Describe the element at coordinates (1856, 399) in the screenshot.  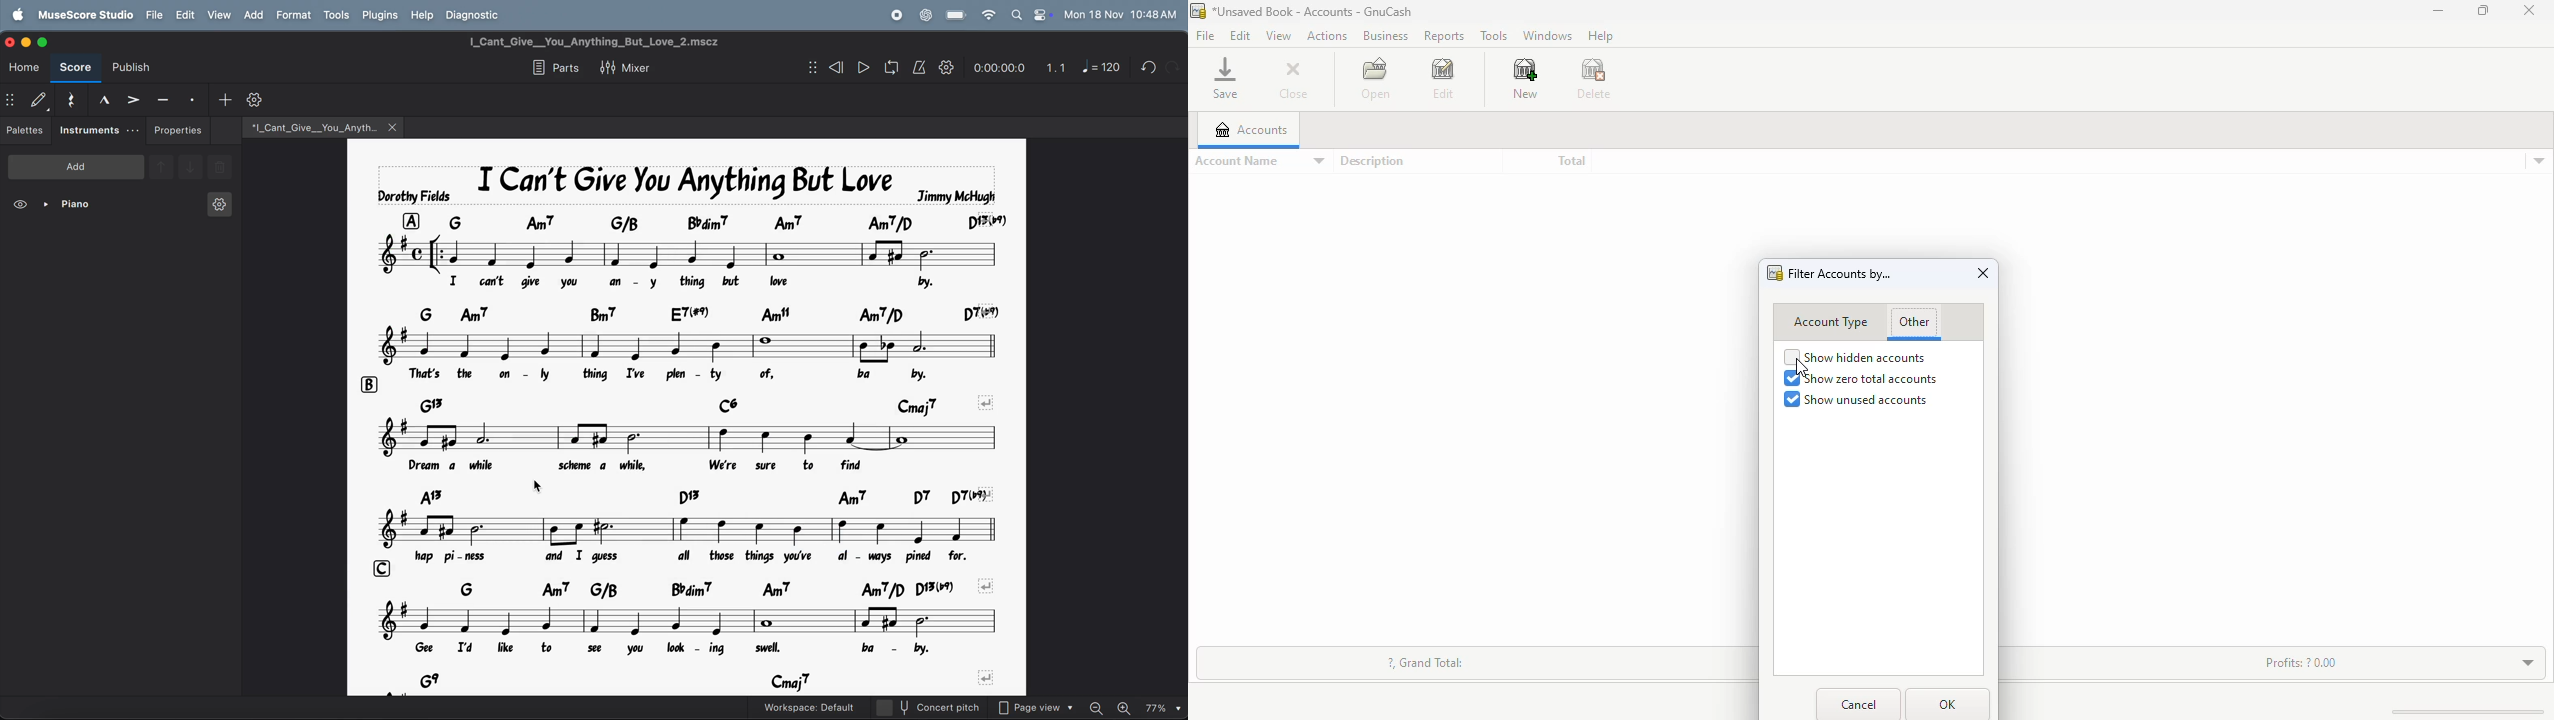
I see `show unused accounts` at that location.